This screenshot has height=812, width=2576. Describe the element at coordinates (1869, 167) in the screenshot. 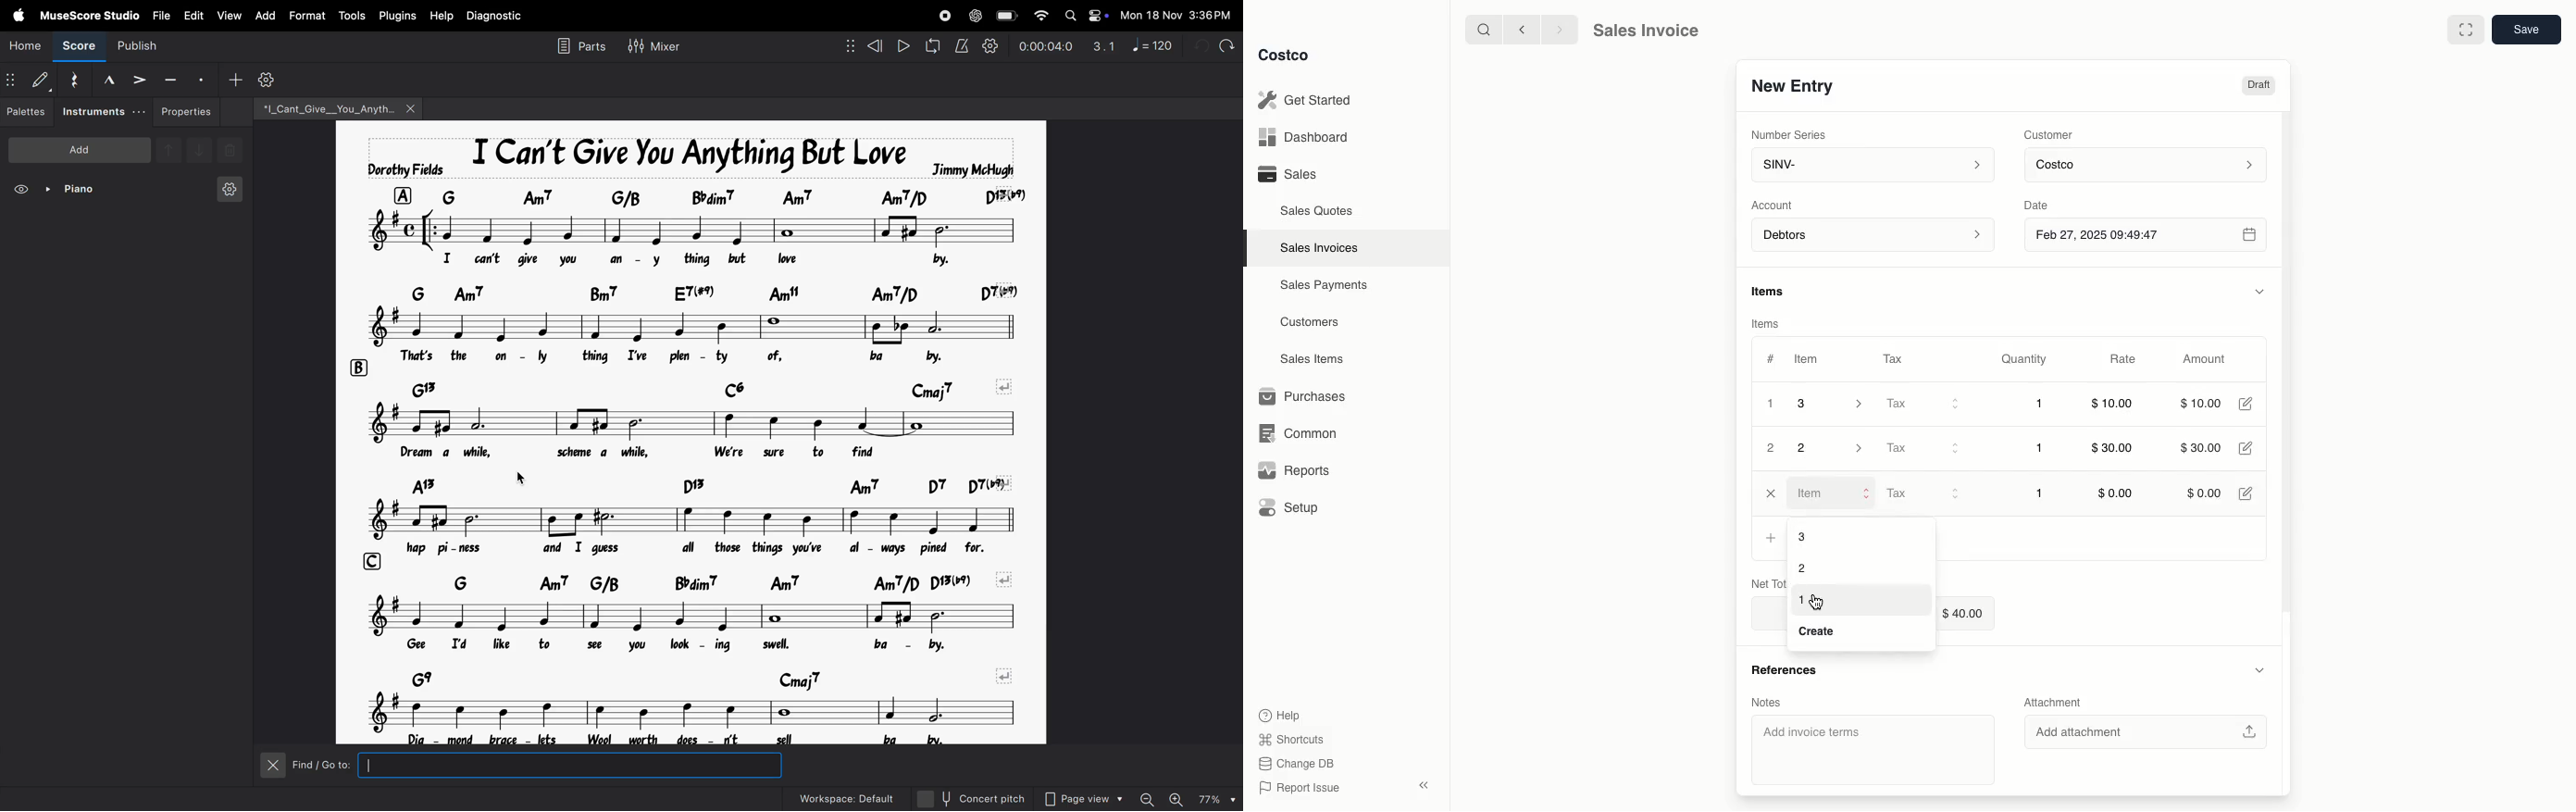

I see `SINV-` at that location.